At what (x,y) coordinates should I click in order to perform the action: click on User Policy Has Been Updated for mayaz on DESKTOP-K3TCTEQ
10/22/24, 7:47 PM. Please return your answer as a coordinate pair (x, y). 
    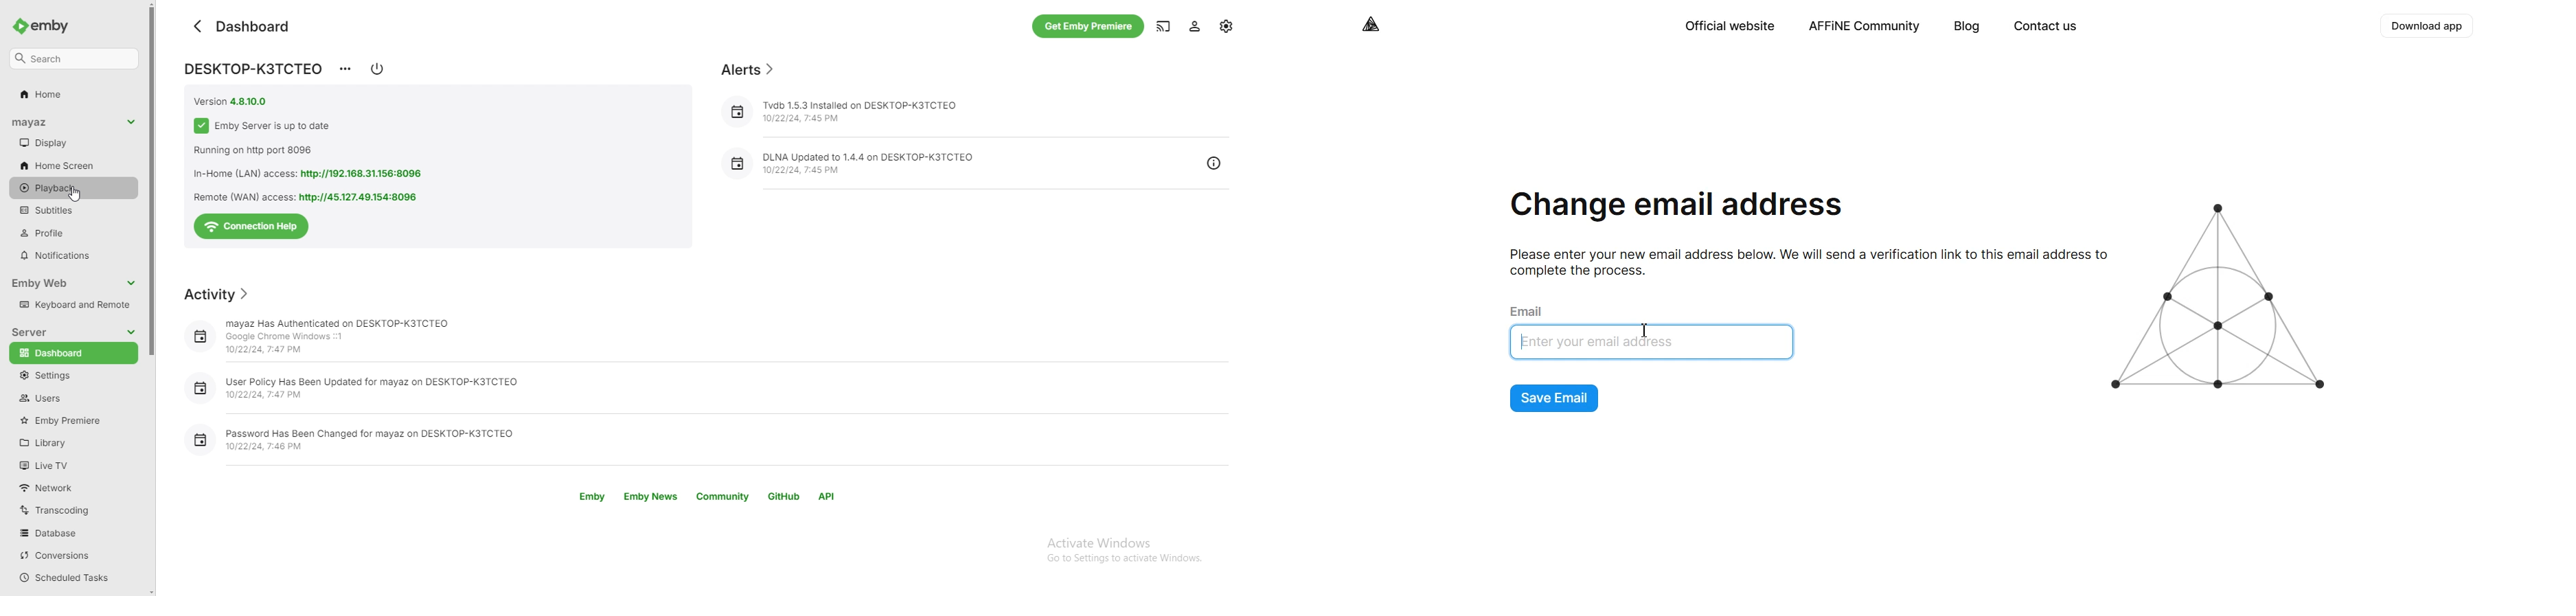
    Looking at the image, I should click on (356, 390).